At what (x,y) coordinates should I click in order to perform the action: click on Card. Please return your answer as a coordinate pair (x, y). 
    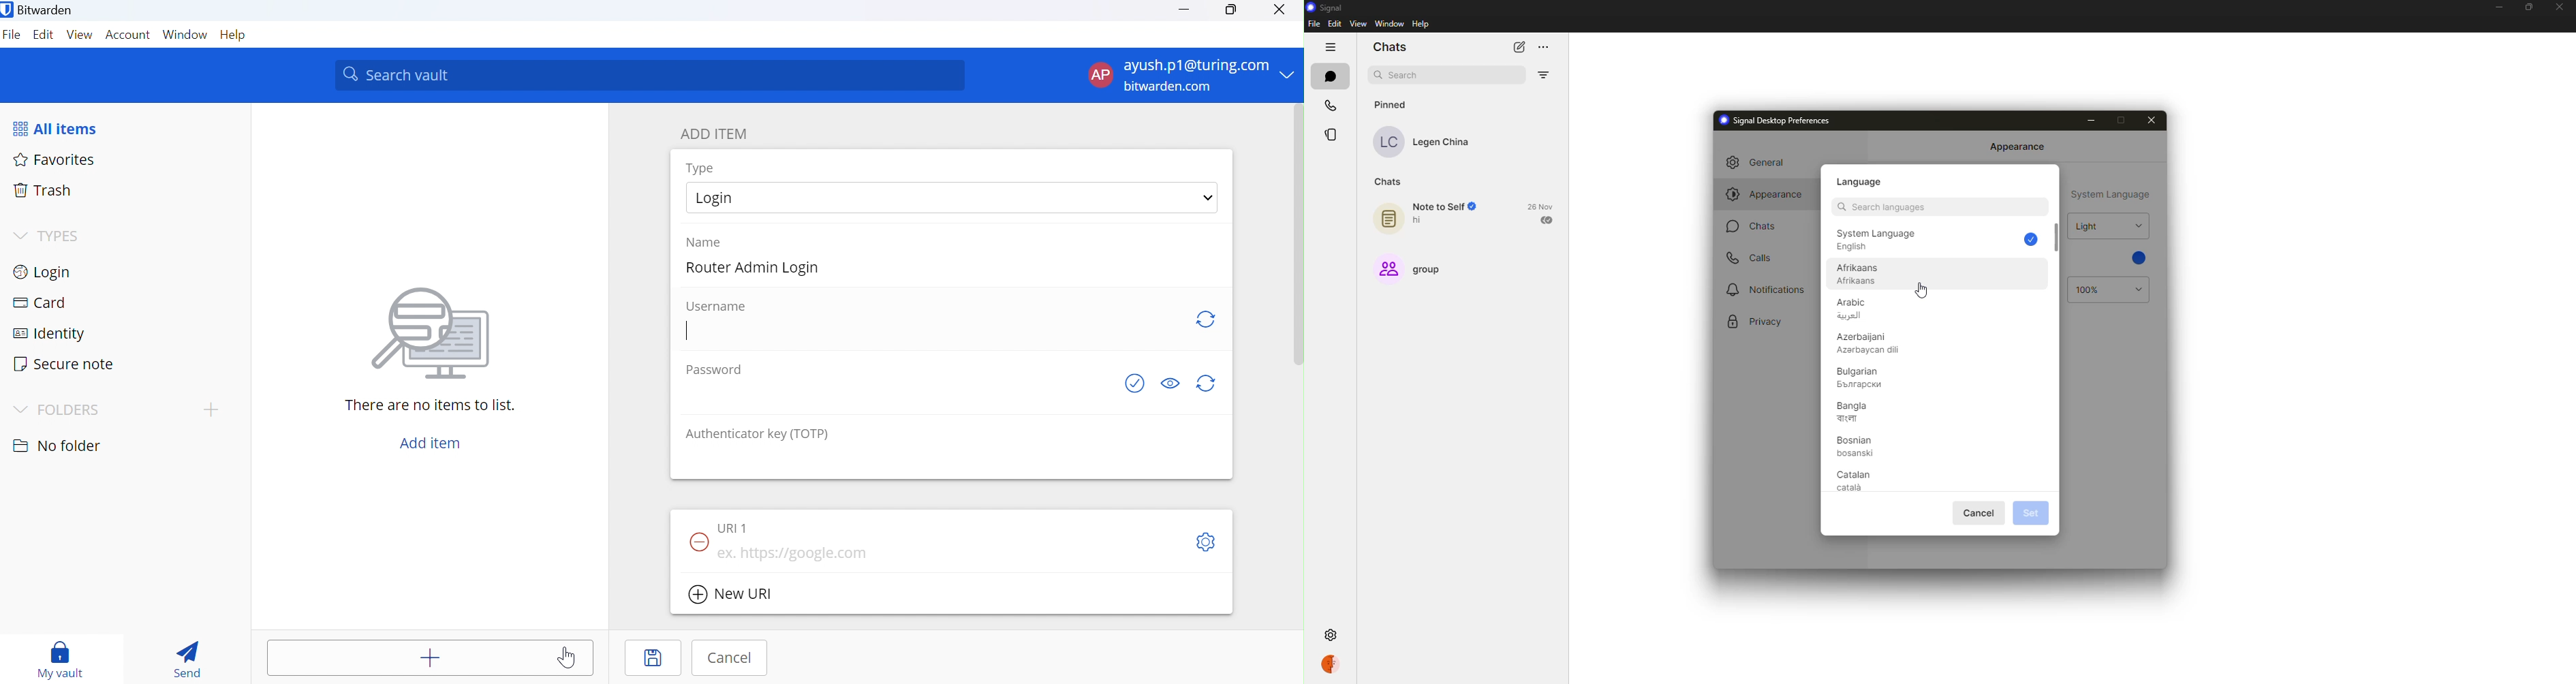
    Looking at the image, I should click on (40, 304).